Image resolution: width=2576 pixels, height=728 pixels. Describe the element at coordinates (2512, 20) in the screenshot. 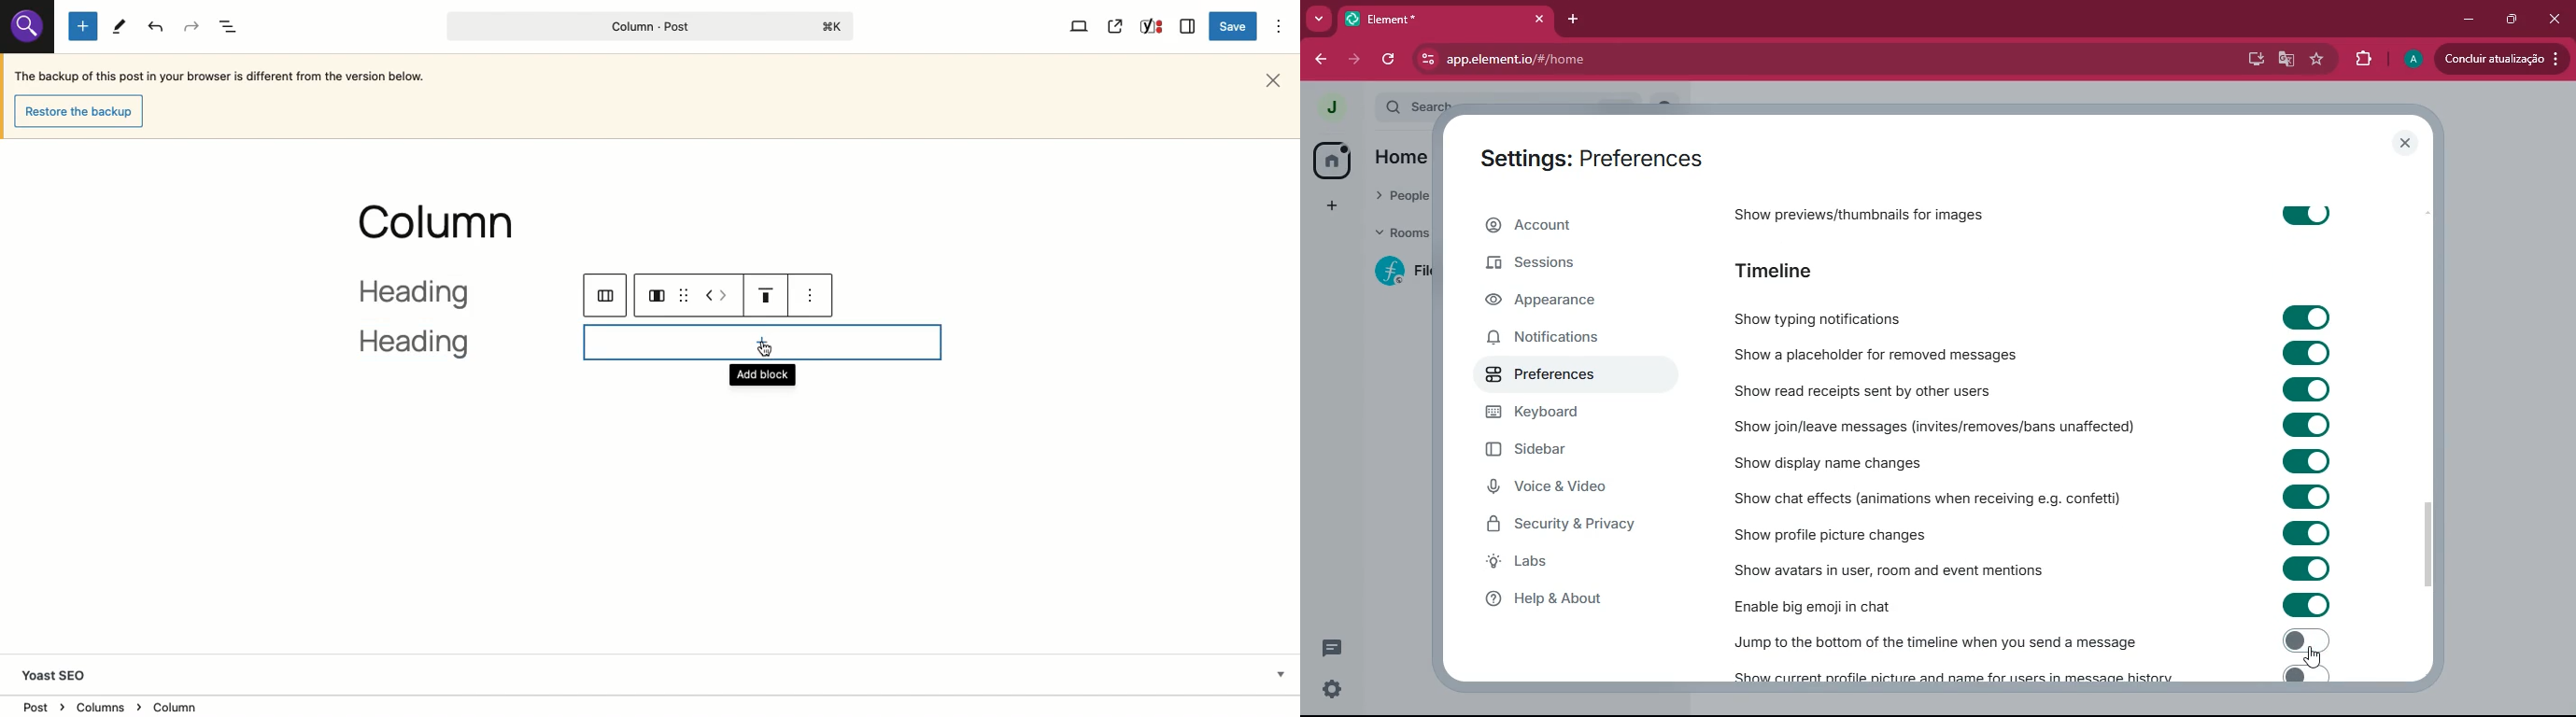

I see `maximize` at that location.